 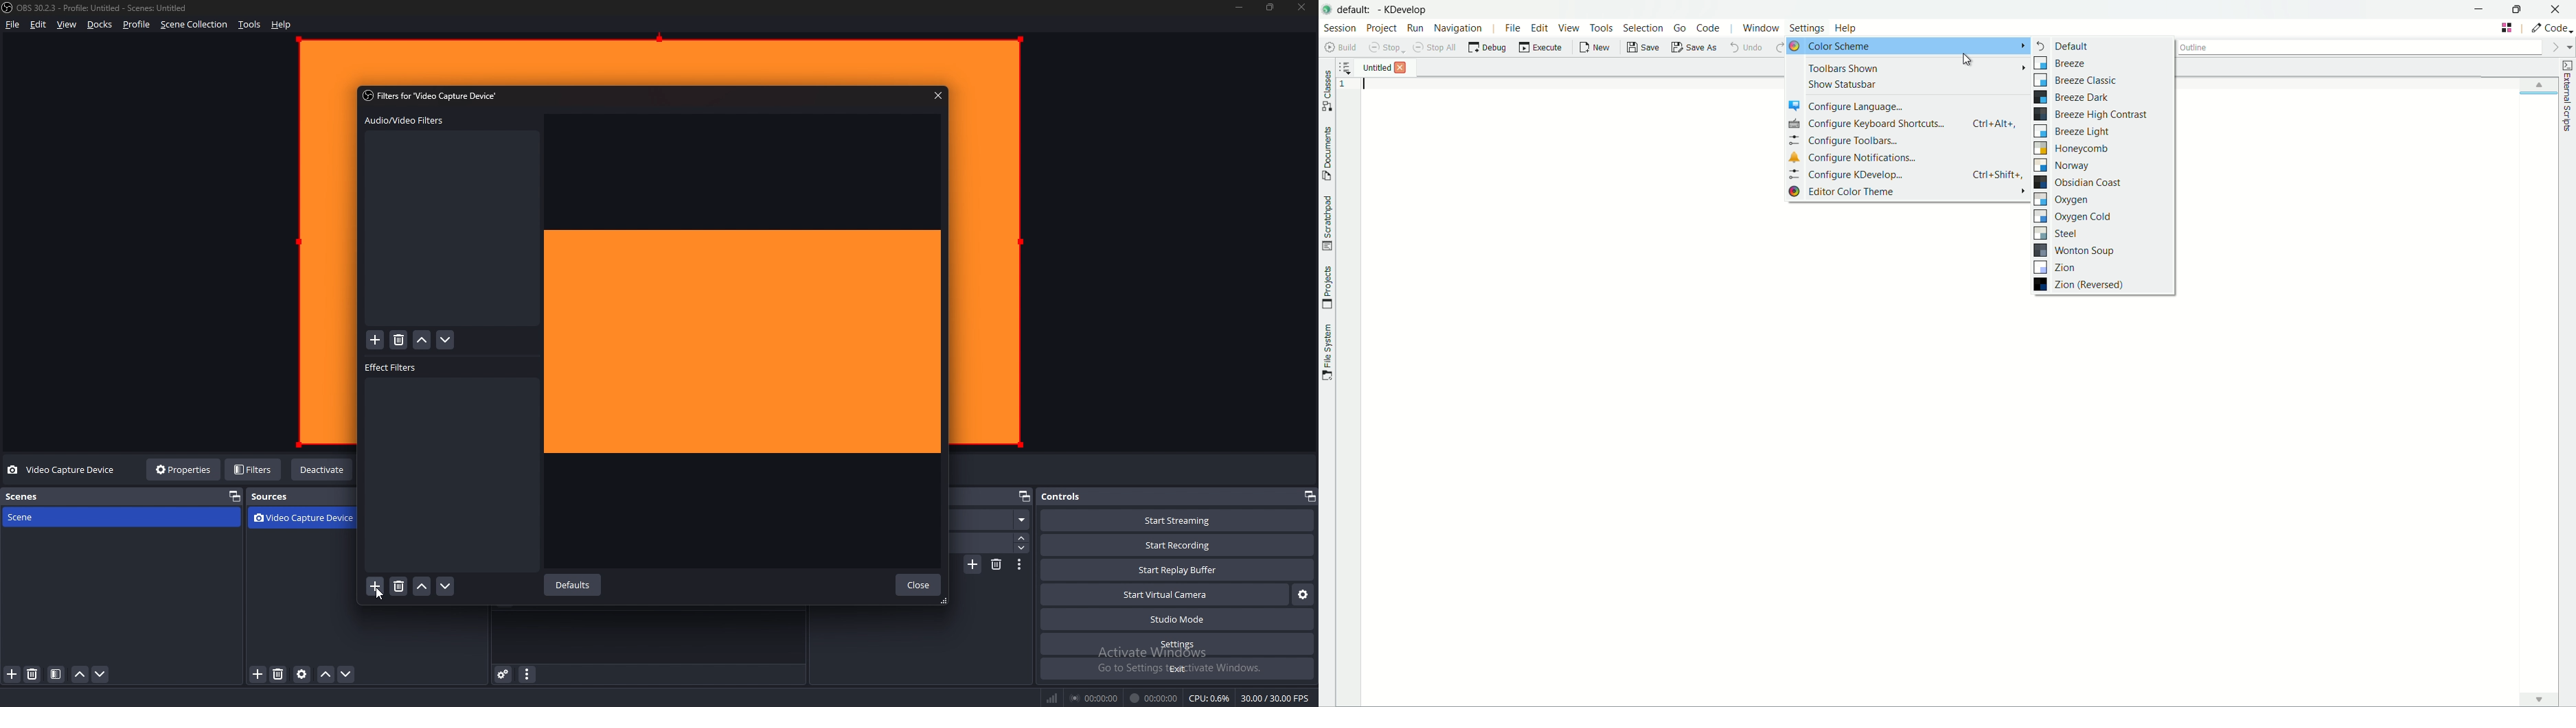 I want to click on docks, so click(x=100, y=25).